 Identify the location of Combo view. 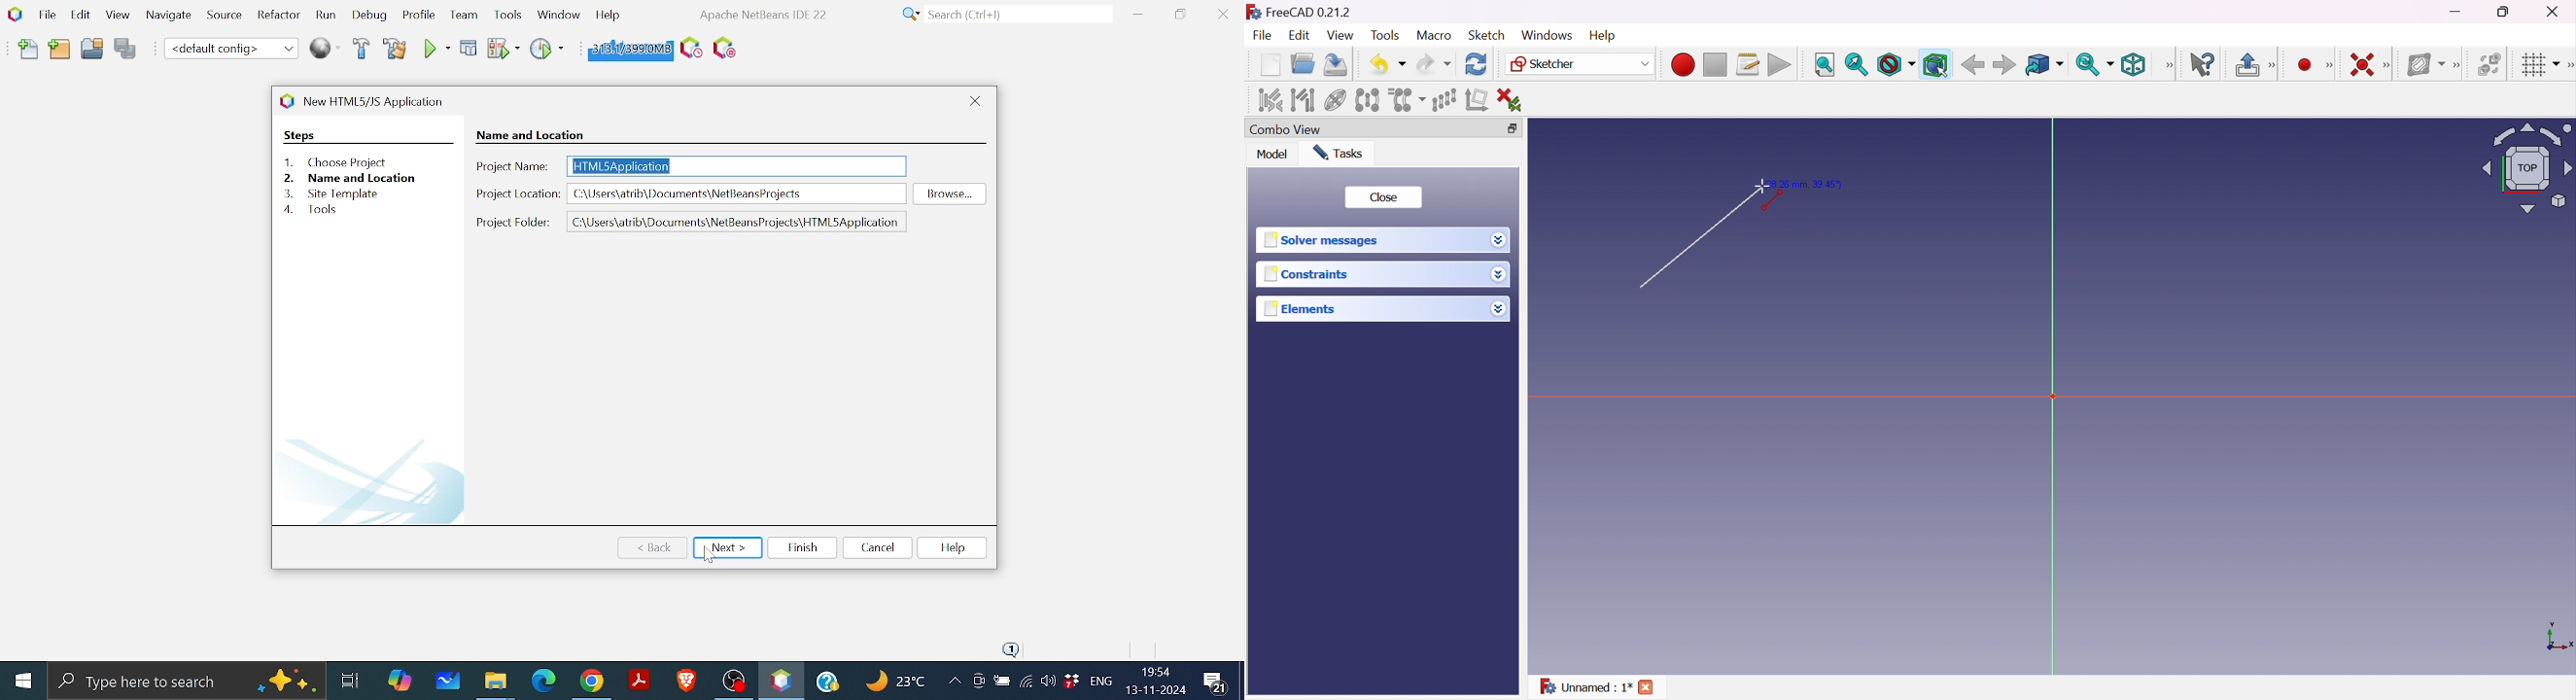
(1289, 129).